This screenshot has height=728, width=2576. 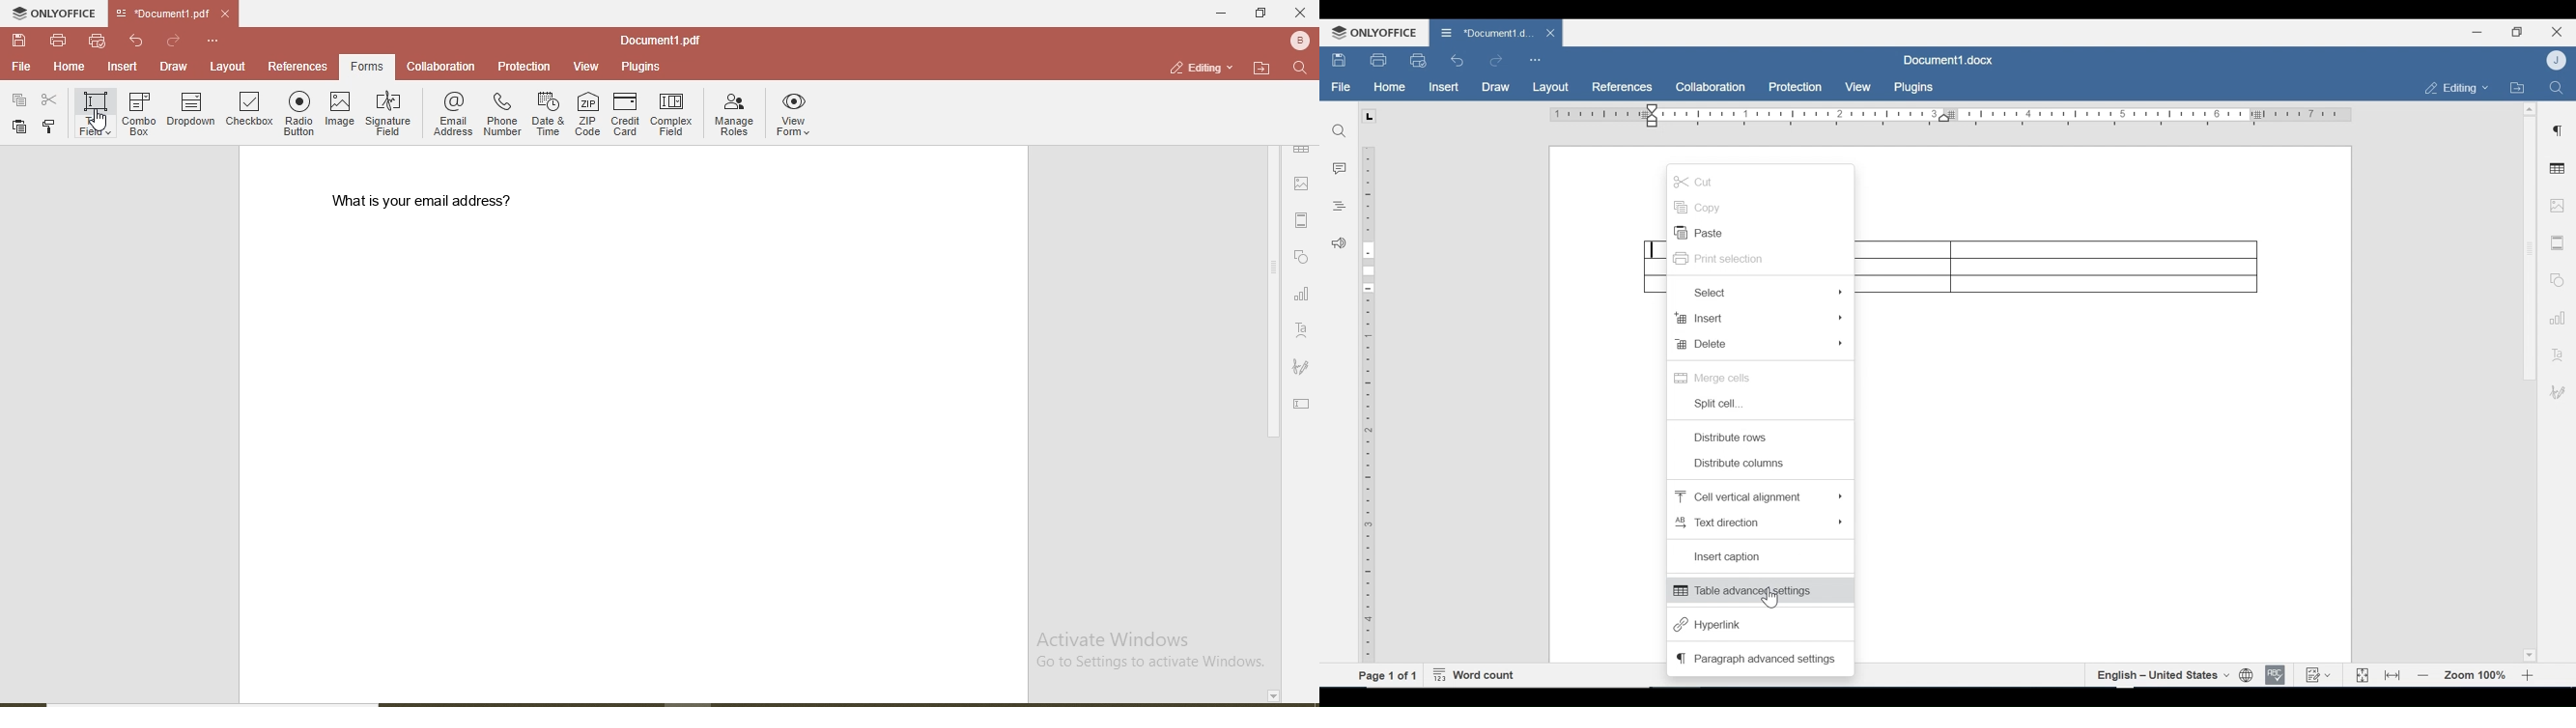 What do you see at coordinates (2453, 88) in the screenshot?
I see `Editing` at bounding box center [2453, 88].